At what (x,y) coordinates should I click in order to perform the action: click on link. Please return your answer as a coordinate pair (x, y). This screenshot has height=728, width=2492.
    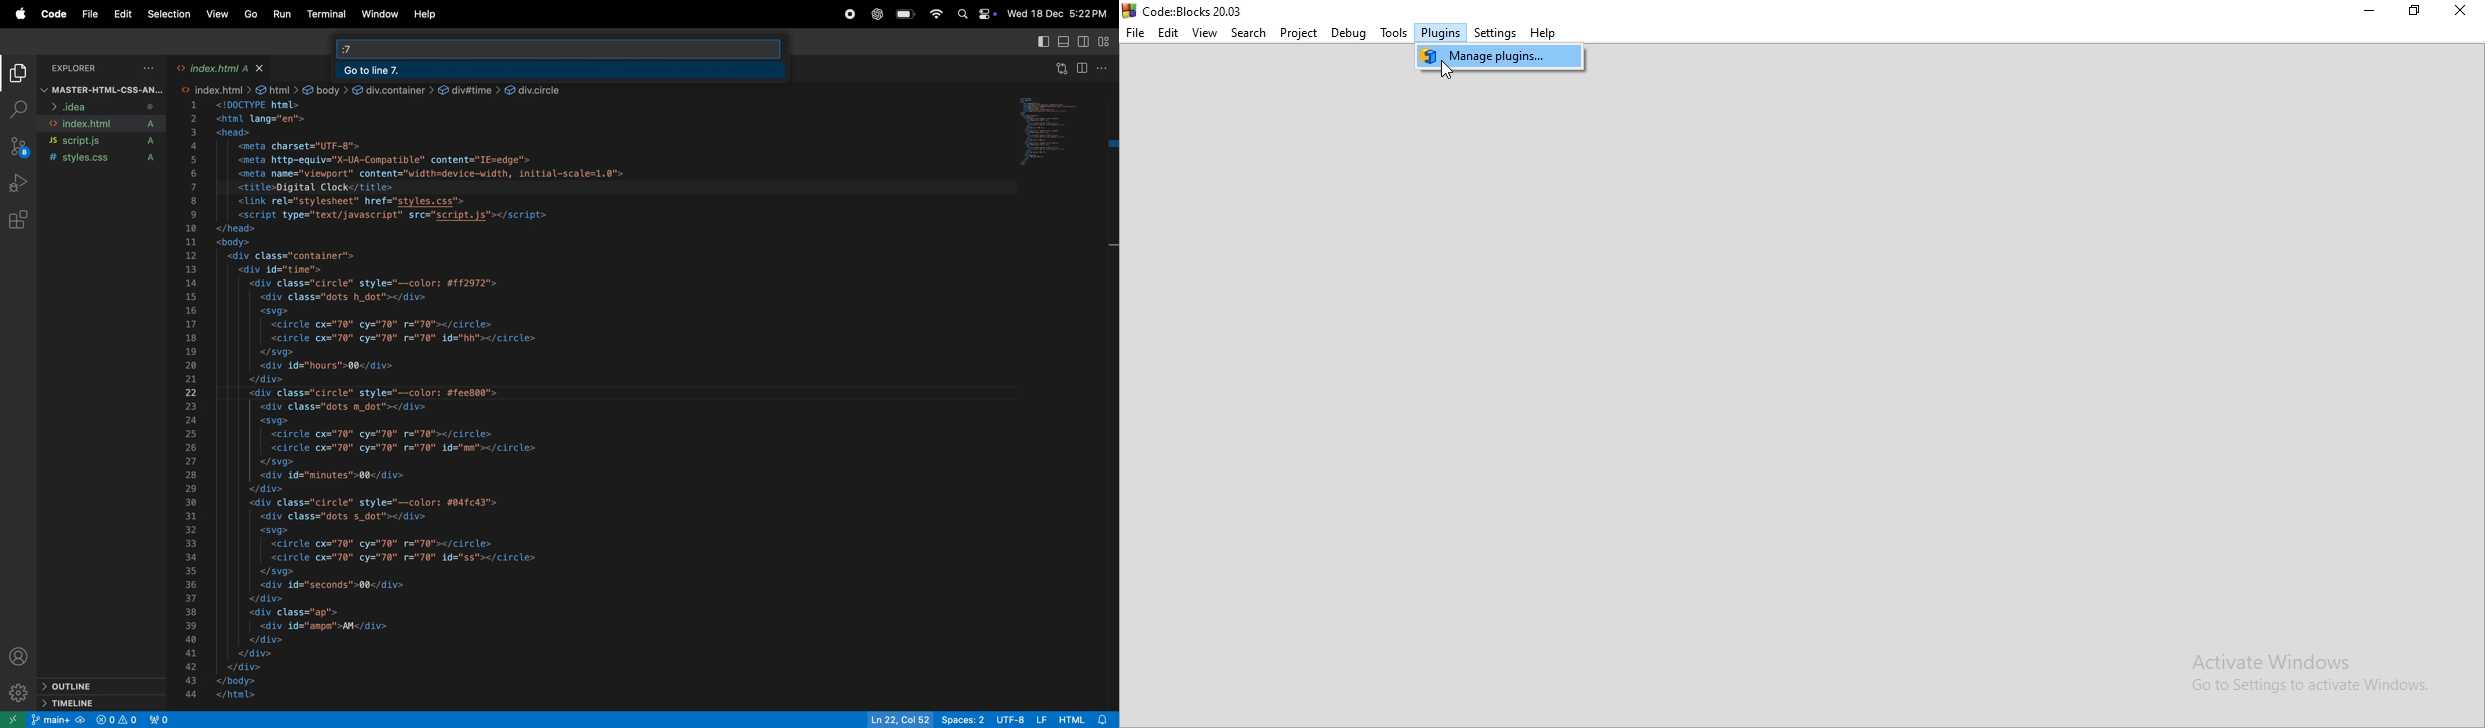
    Looking at the image, I should click on (327, 87).